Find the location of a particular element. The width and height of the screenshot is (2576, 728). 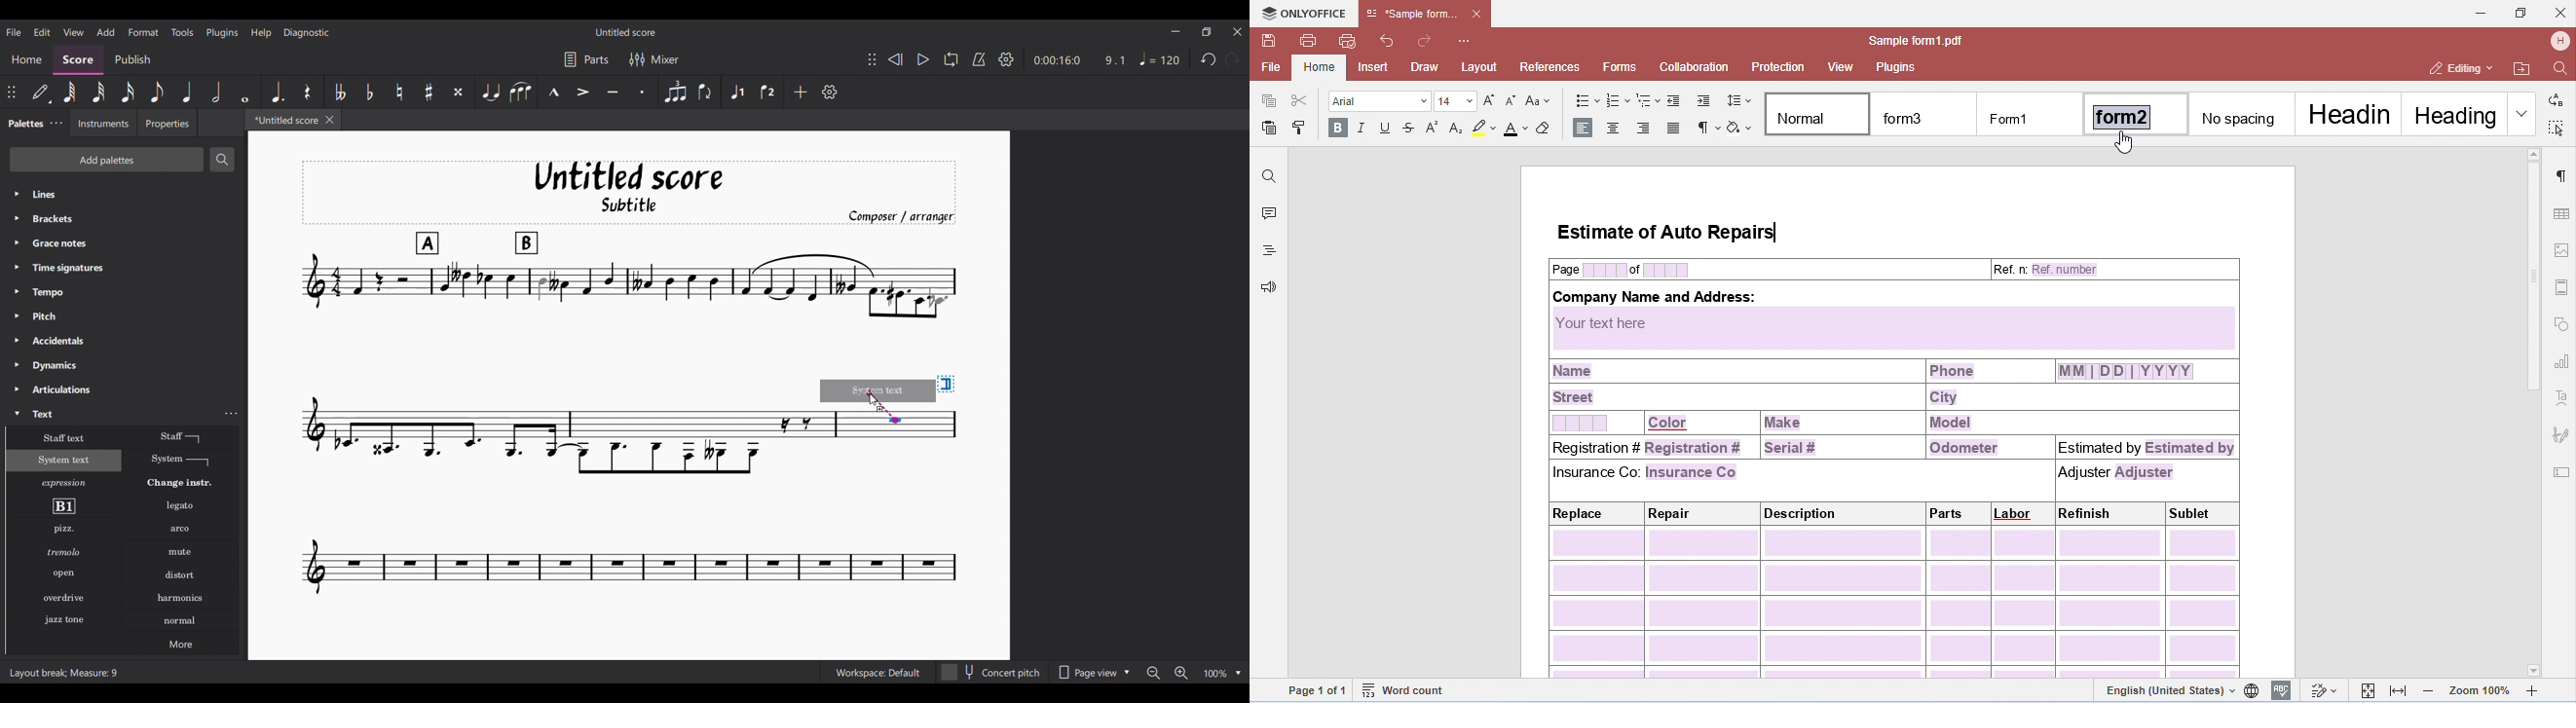

Text, highlighted by cursor is located at coordinates (111, 413).